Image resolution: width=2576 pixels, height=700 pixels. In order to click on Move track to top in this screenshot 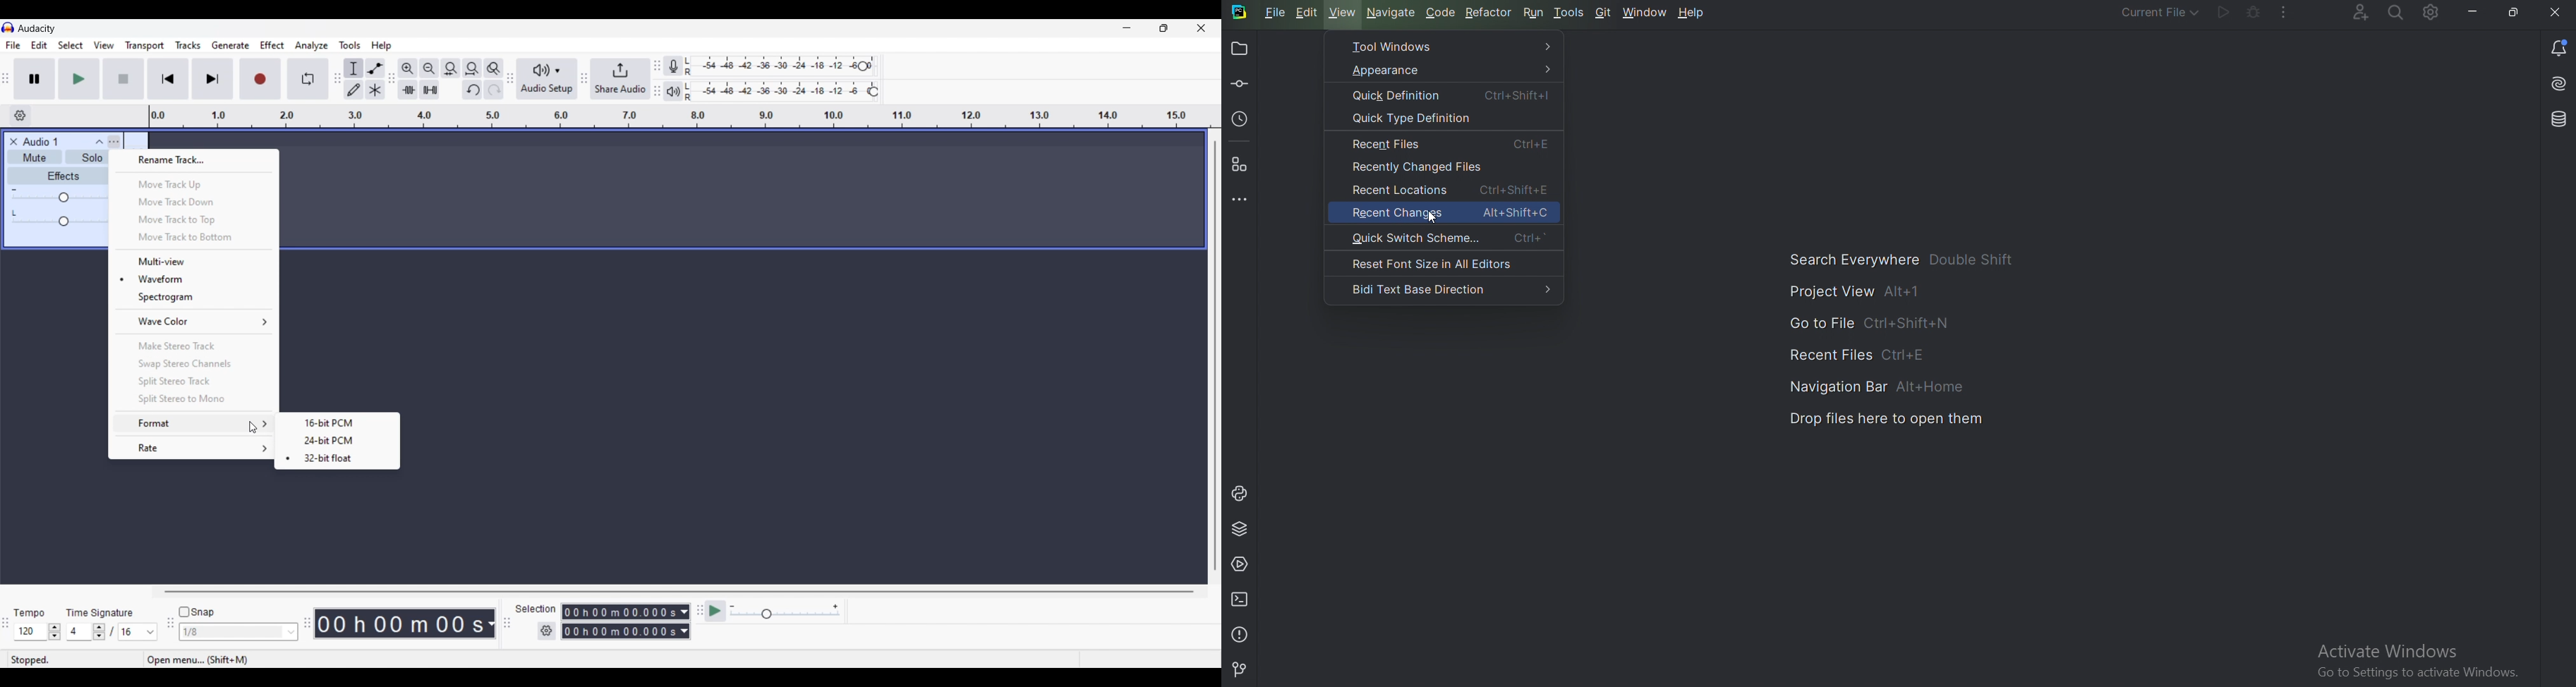, I will do `click(193, 220)`.